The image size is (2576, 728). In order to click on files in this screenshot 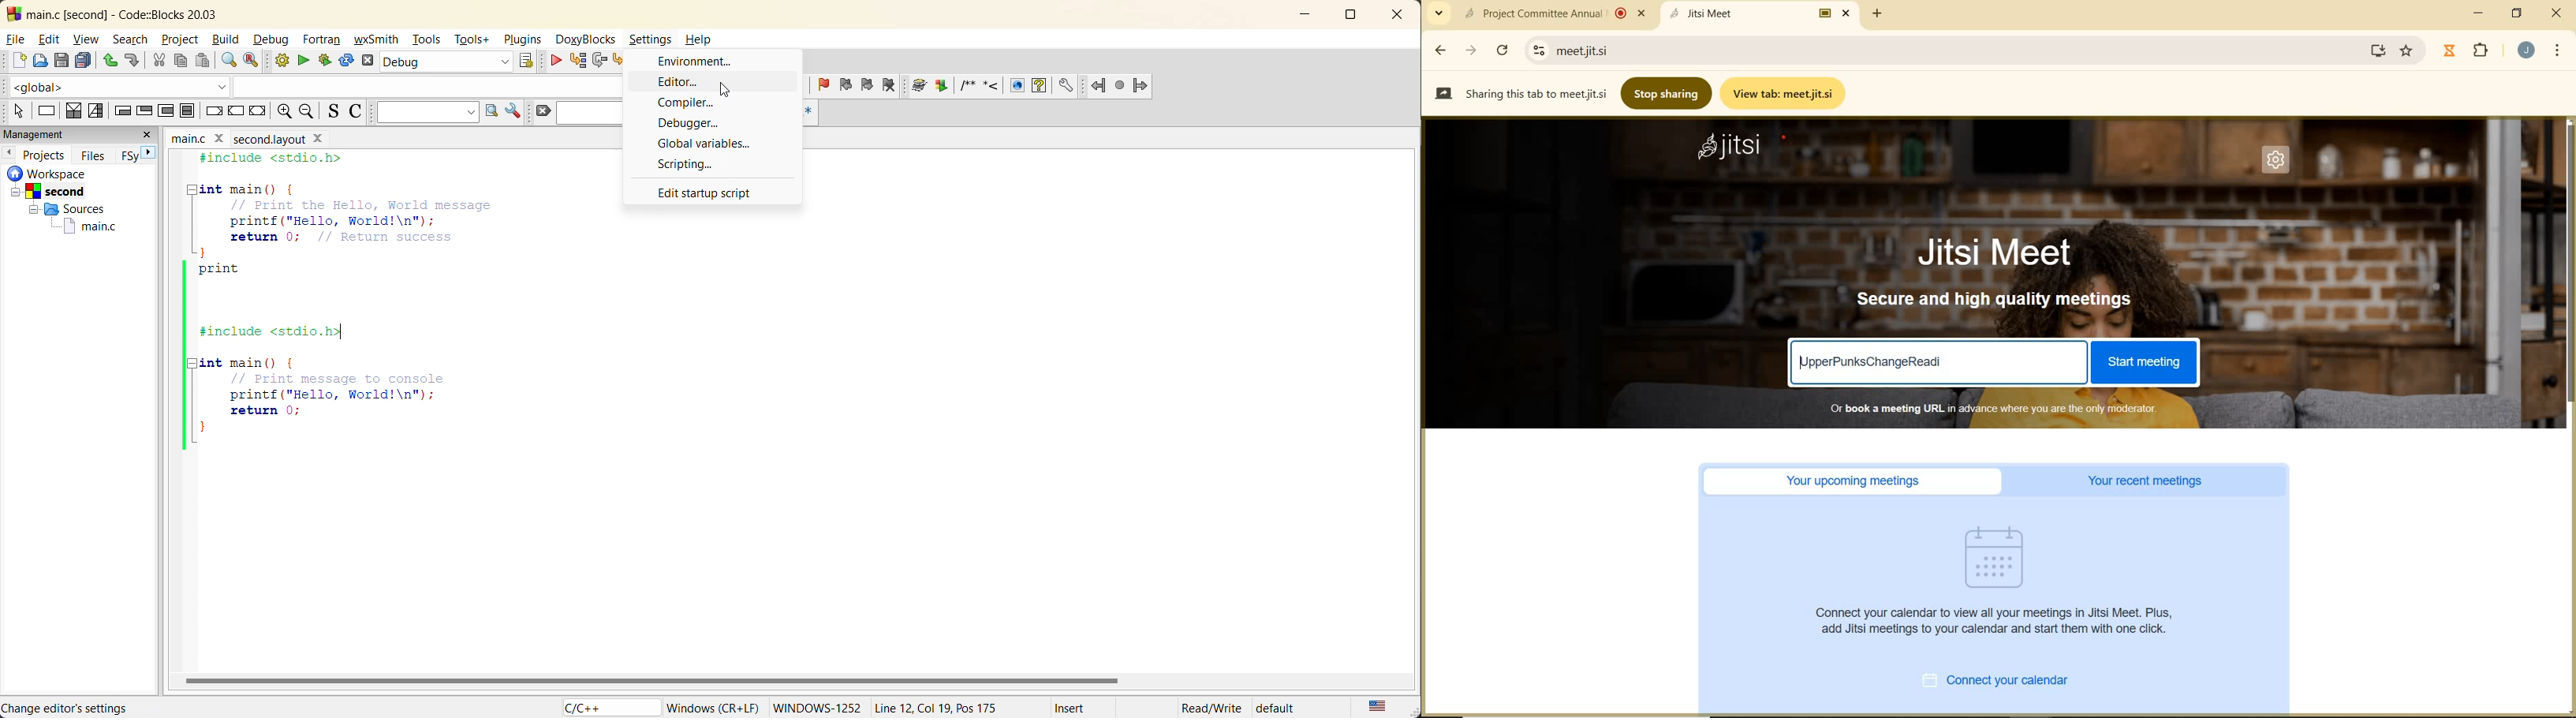, I will do `click(95, 158)`.